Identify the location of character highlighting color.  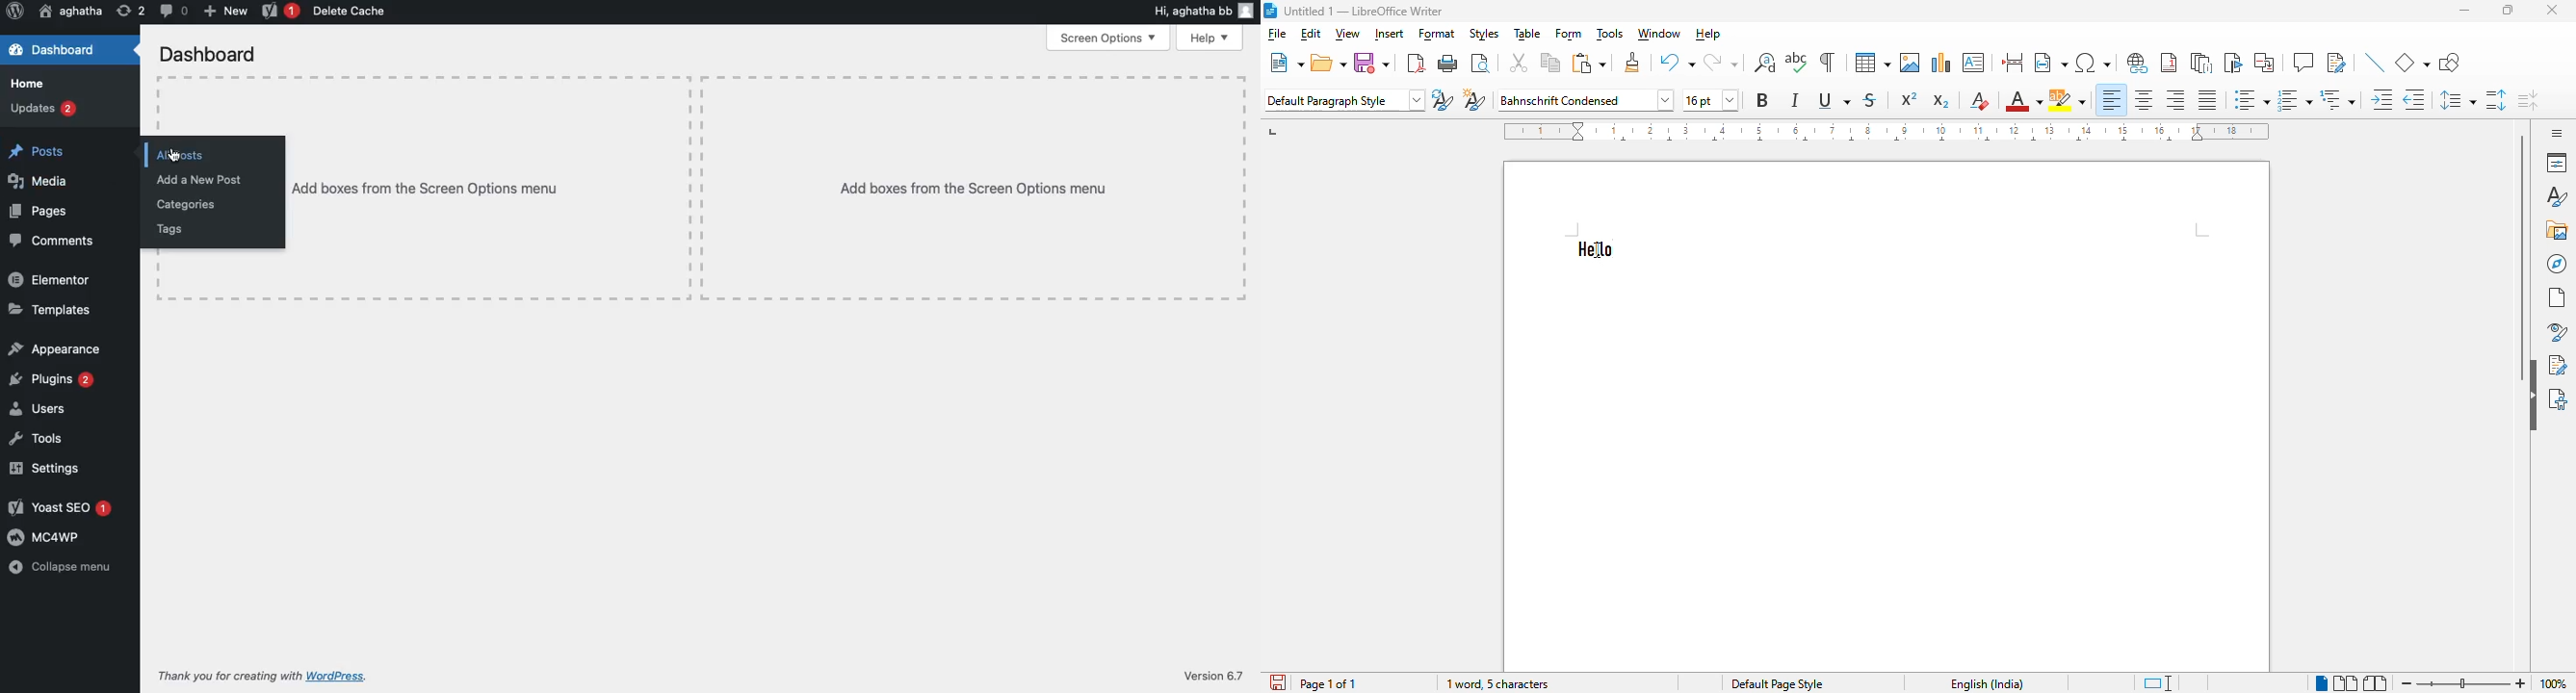
(2068, 99).